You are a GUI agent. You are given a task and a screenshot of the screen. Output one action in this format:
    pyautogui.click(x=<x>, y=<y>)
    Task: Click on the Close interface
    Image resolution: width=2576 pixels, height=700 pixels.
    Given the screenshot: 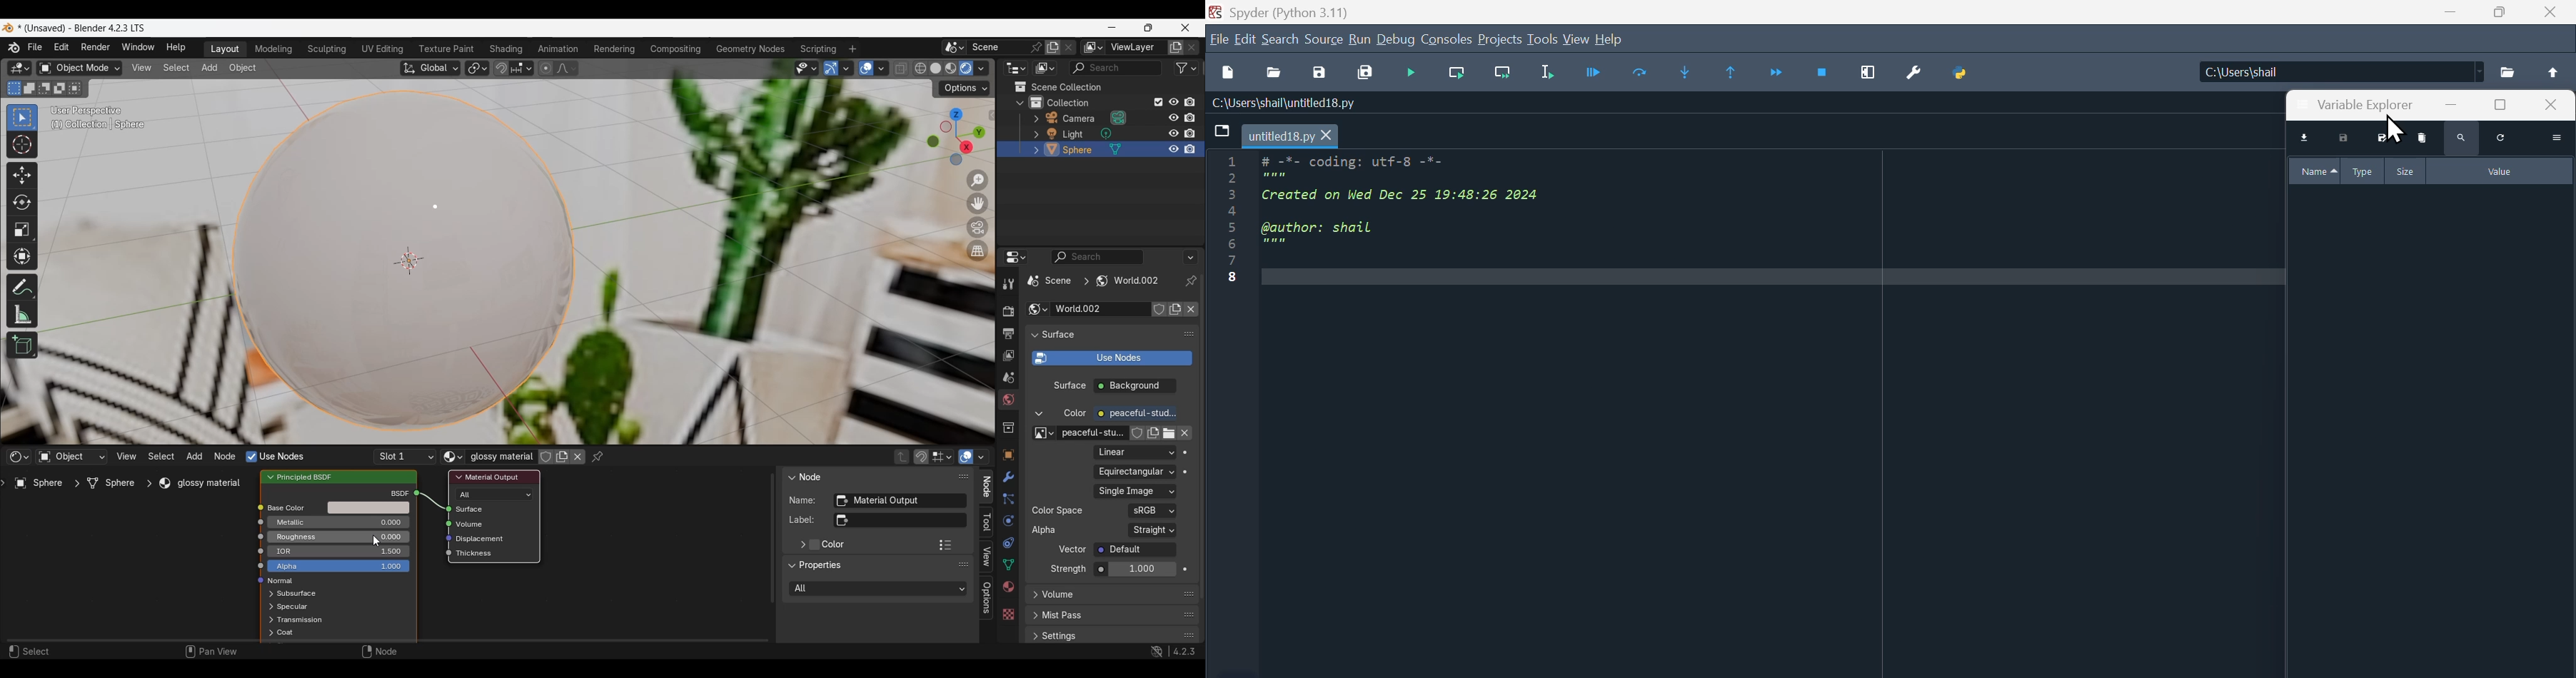 What is the action you would take?
    pyautogui.click(x=1186, y=28)
    